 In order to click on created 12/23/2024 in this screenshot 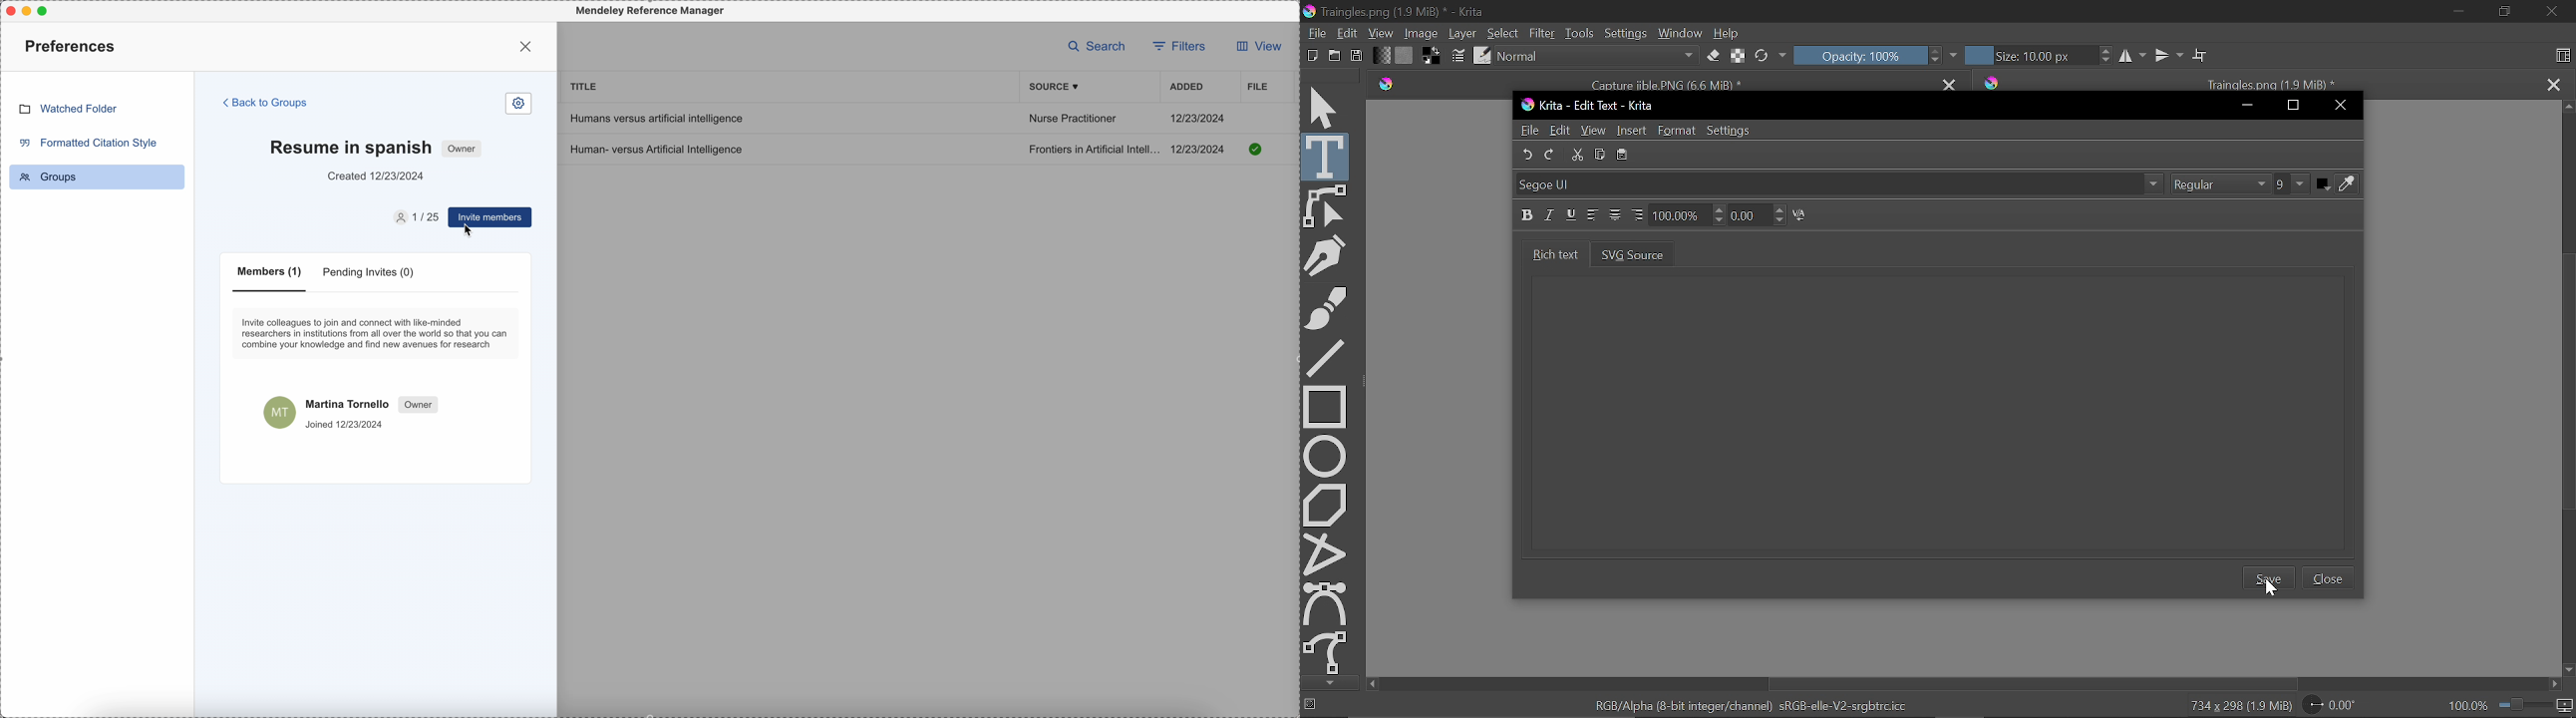, I will do `click(377, 177)`.